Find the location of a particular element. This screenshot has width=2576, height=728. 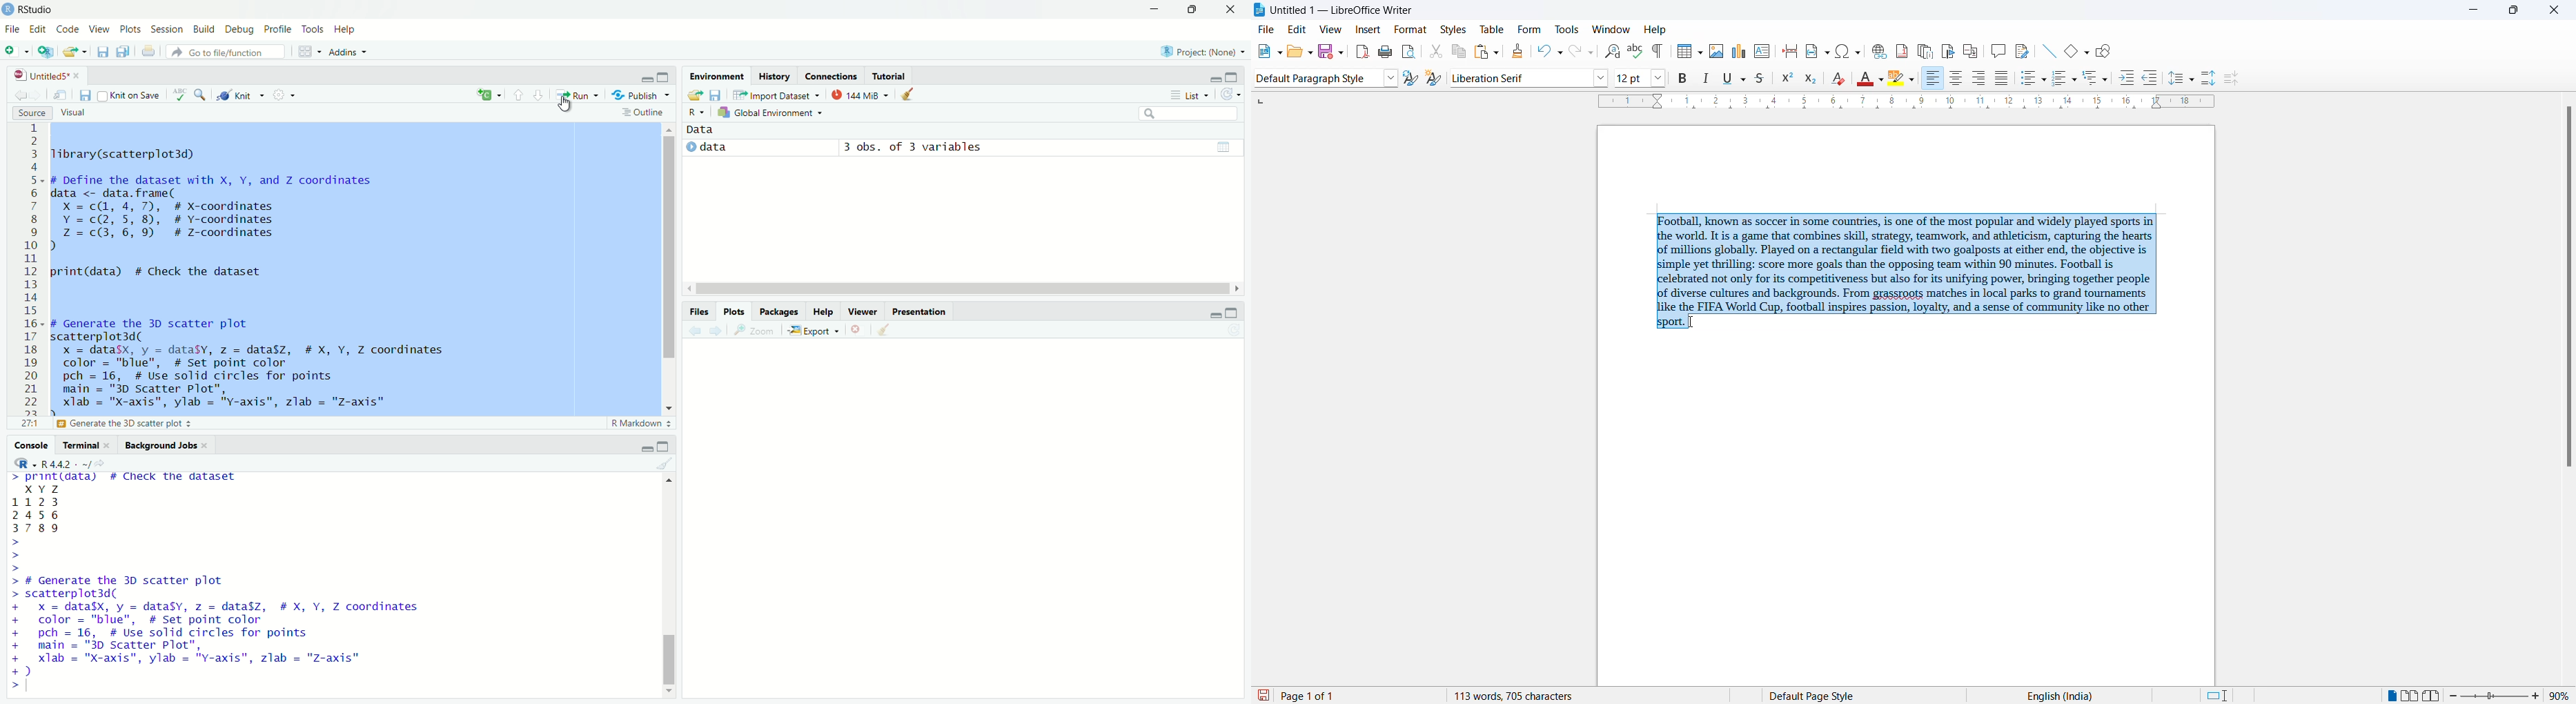

spellings is located at coordinates (1637, 50).